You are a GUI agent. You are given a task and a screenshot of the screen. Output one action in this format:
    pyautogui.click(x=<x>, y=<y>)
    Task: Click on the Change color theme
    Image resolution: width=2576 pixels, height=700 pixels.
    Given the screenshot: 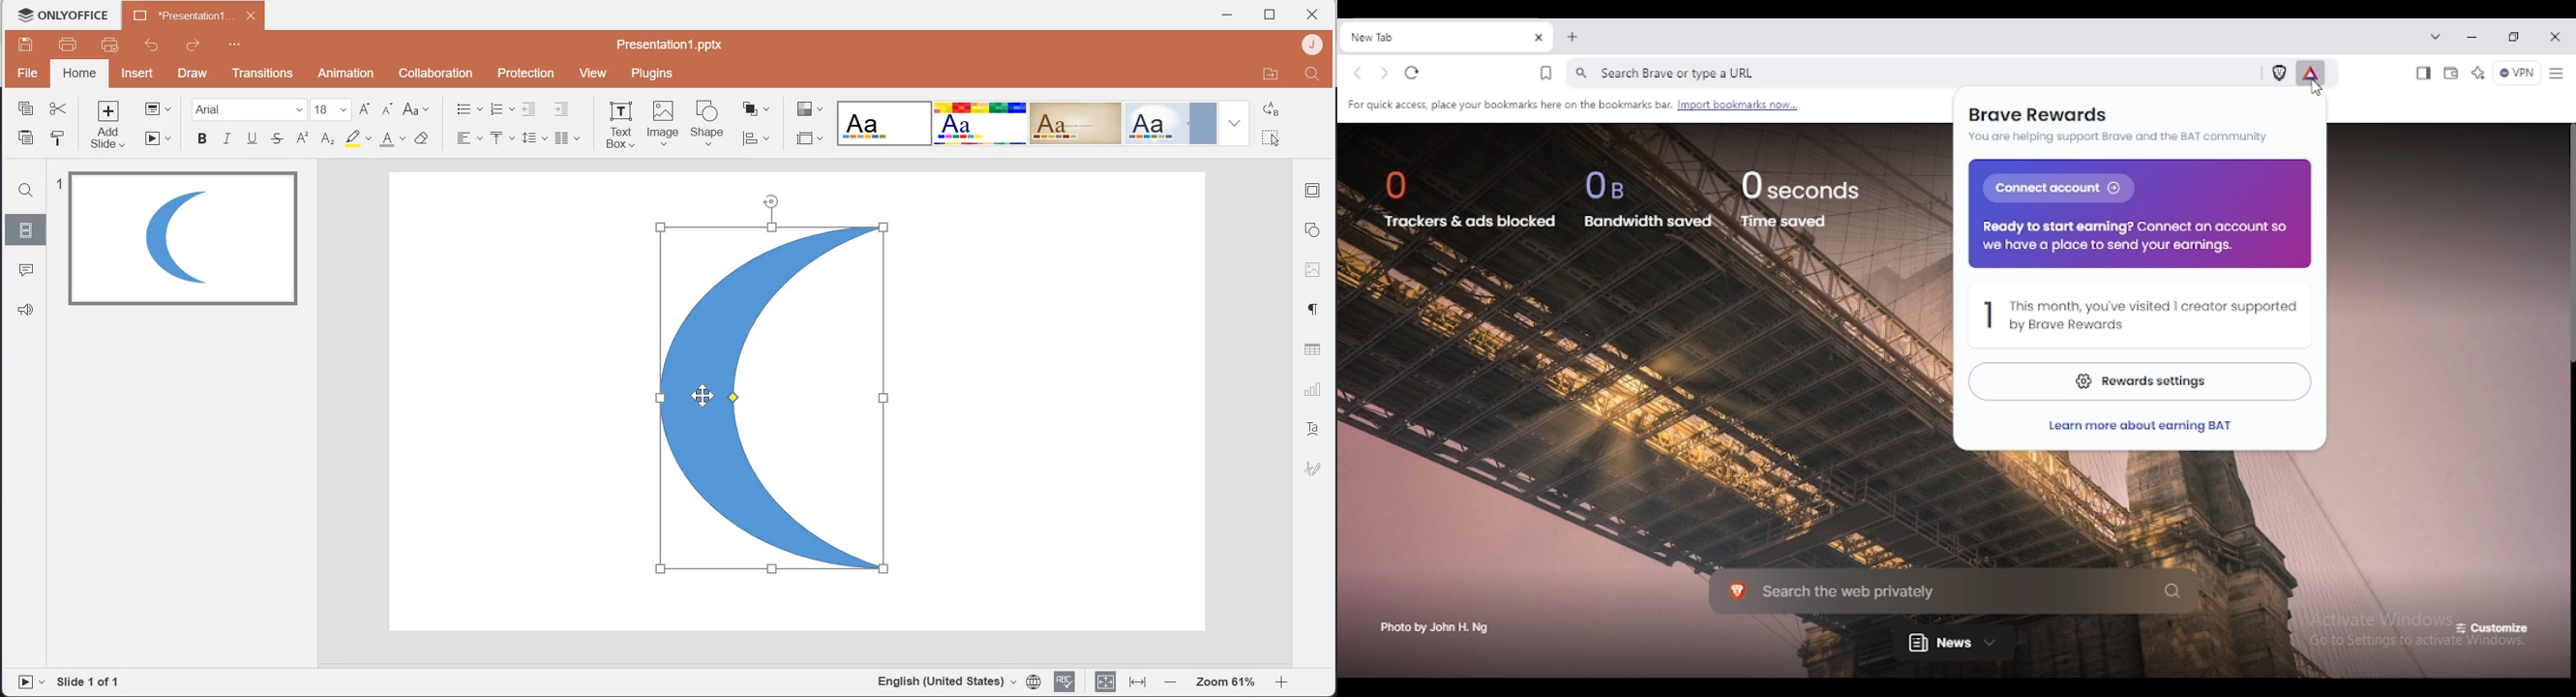 What is the action you would take?
    pyautogui.click(x=808, y=109)
    